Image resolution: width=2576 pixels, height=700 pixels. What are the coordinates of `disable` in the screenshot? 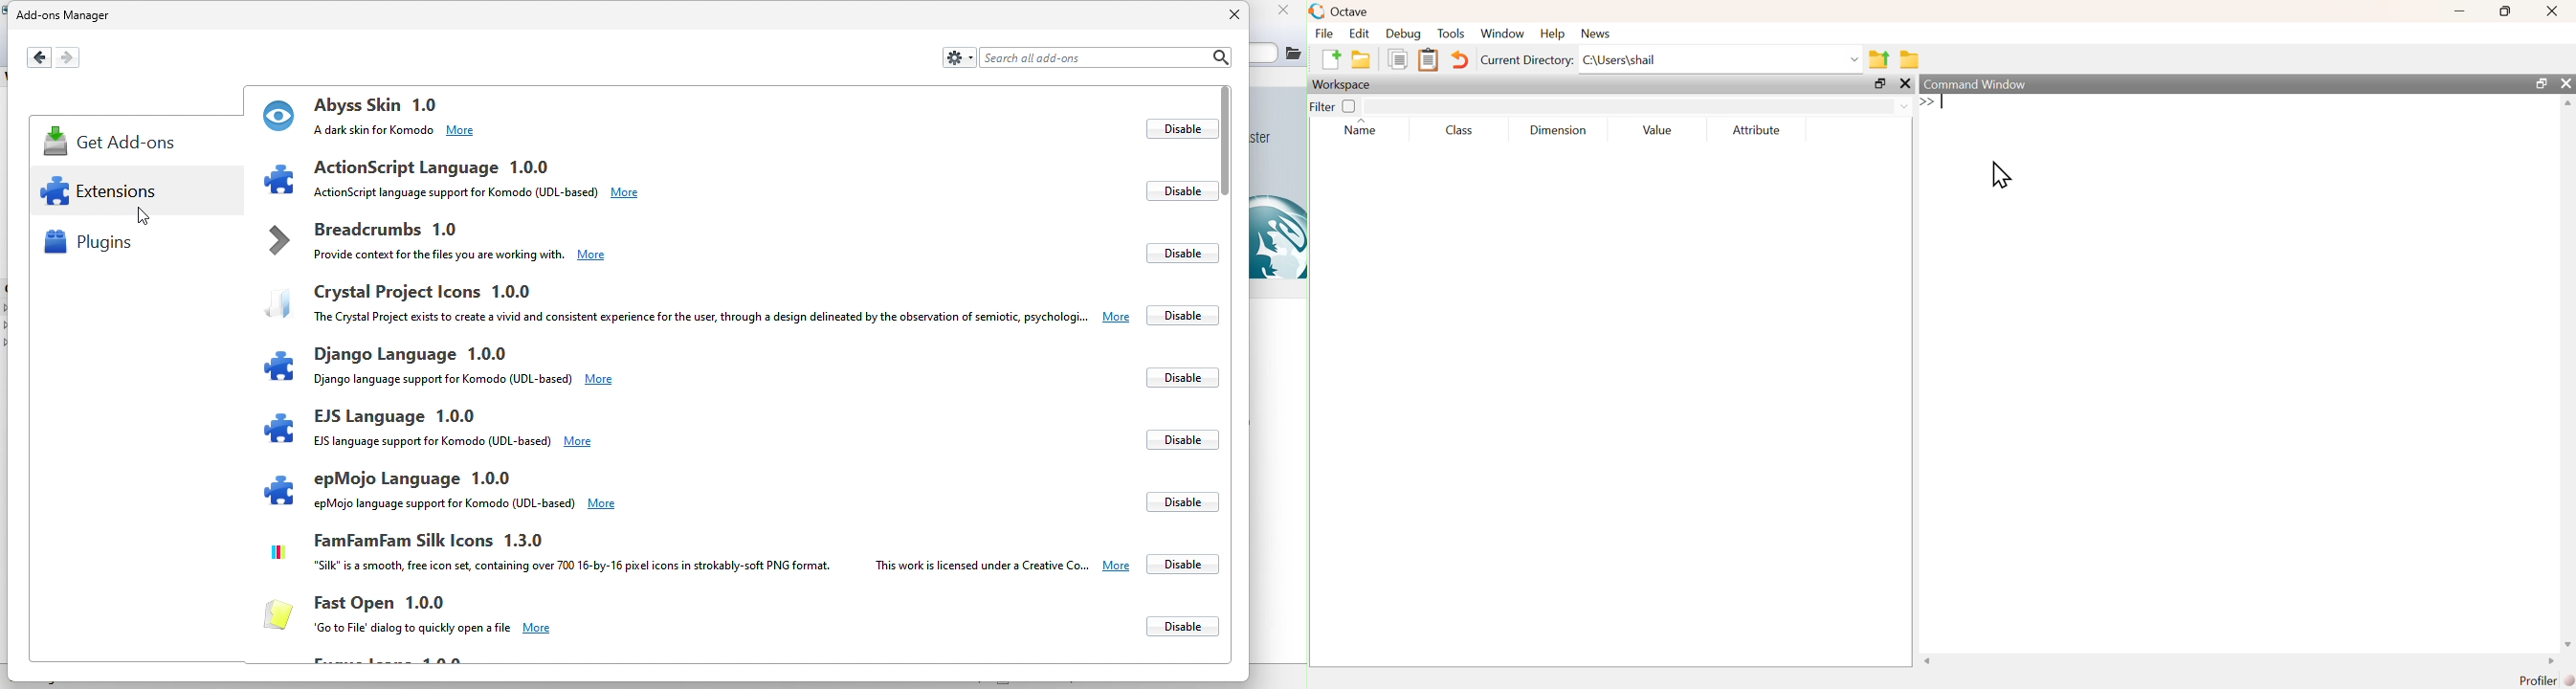 It's located at (1187, 564).